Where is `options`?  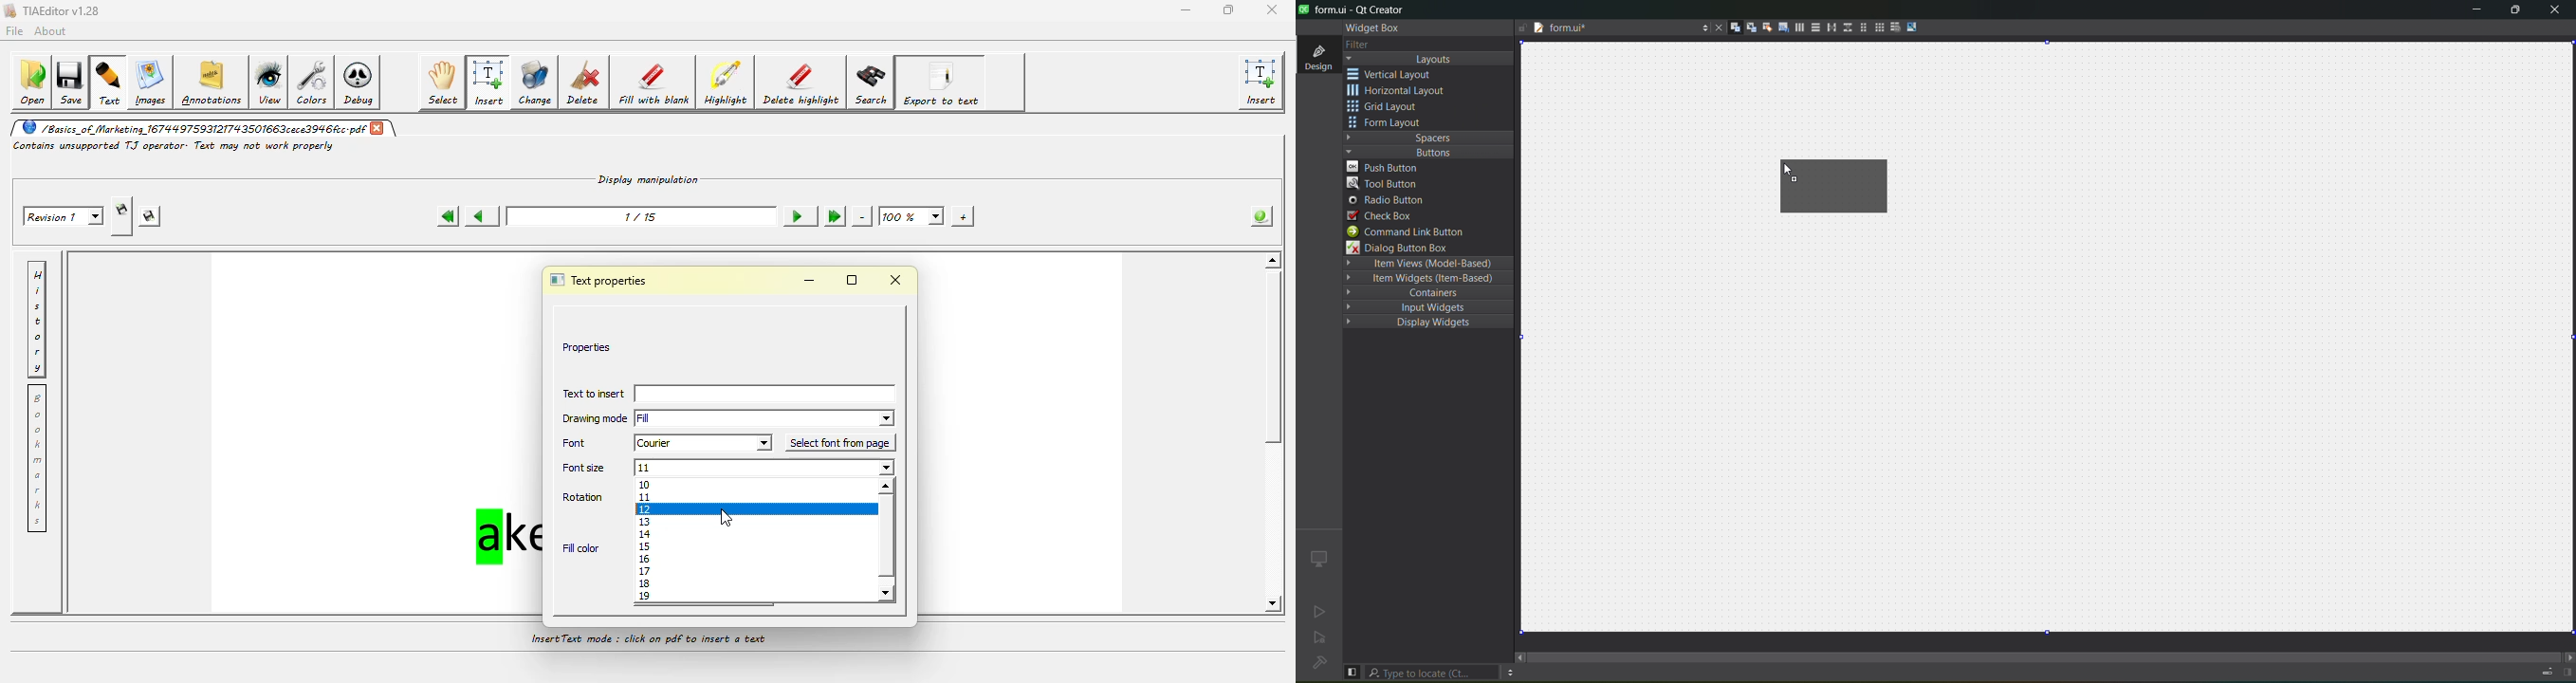
options is located at coordinates (1702, 26).